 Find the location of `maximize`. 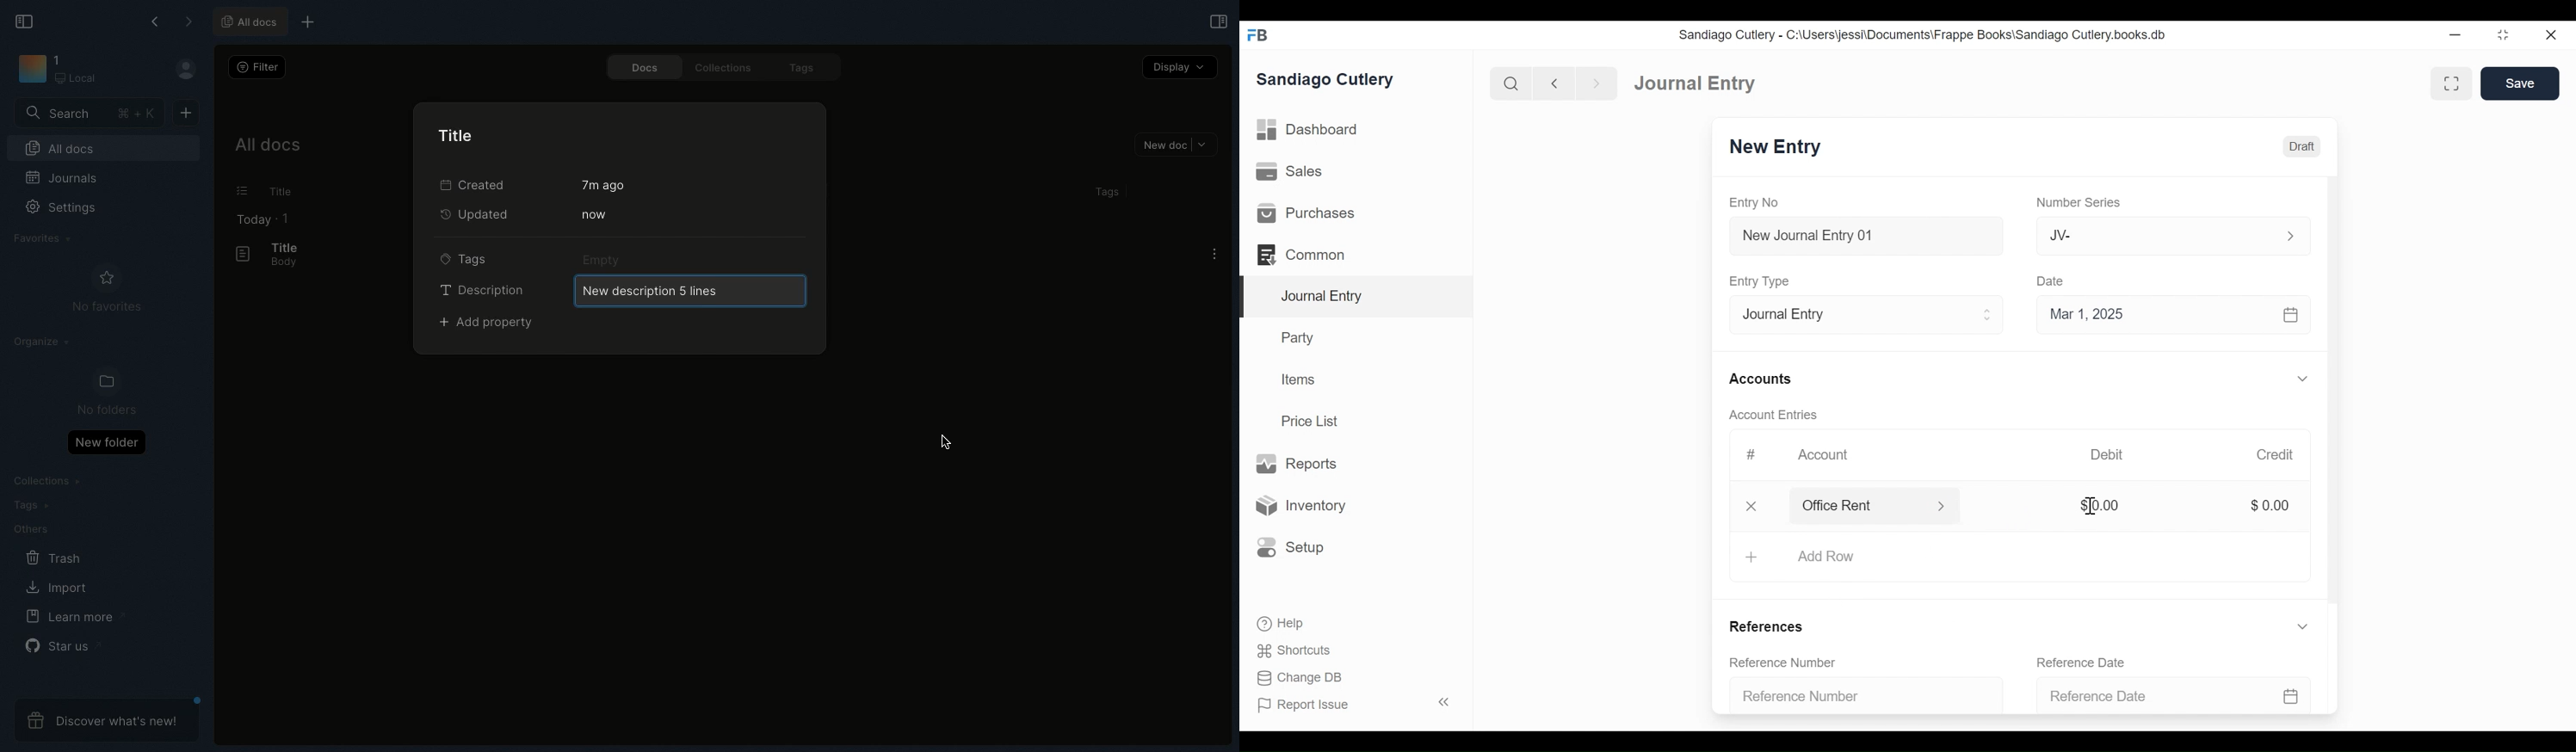

maximize is located at coordinates (2505, 34).